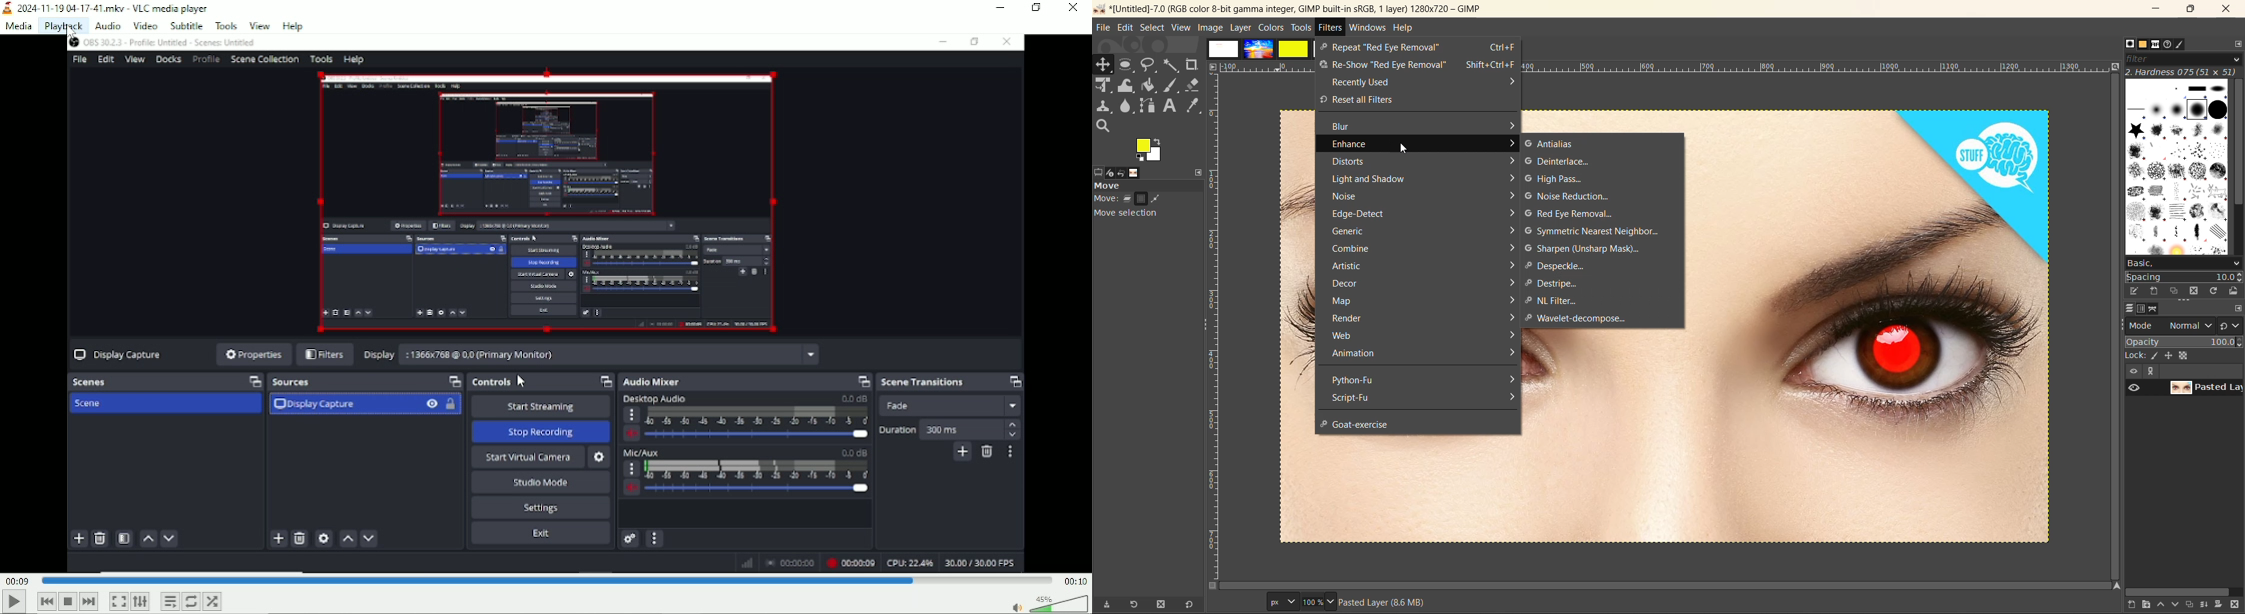 The width and height of the screenshot is (2268, 616). What do you see at coordinates (2131, 371) in the screenshot?
I see `view` at bounding box center [2131, 371].